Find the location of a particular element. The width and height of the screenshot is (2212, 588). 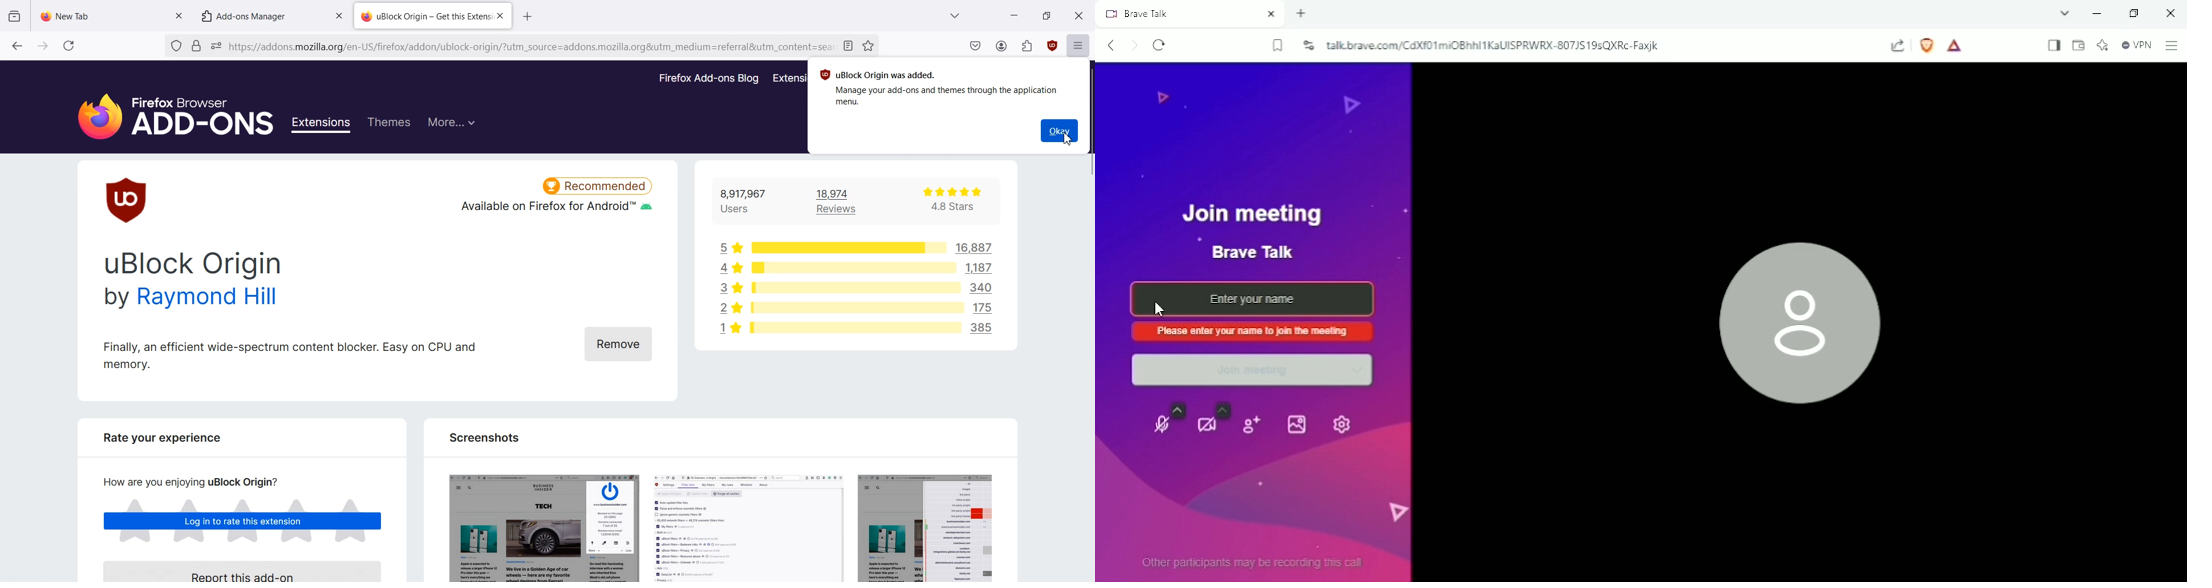

uBlock Origin by Raymond Hill is located at coordinates (196, 281).